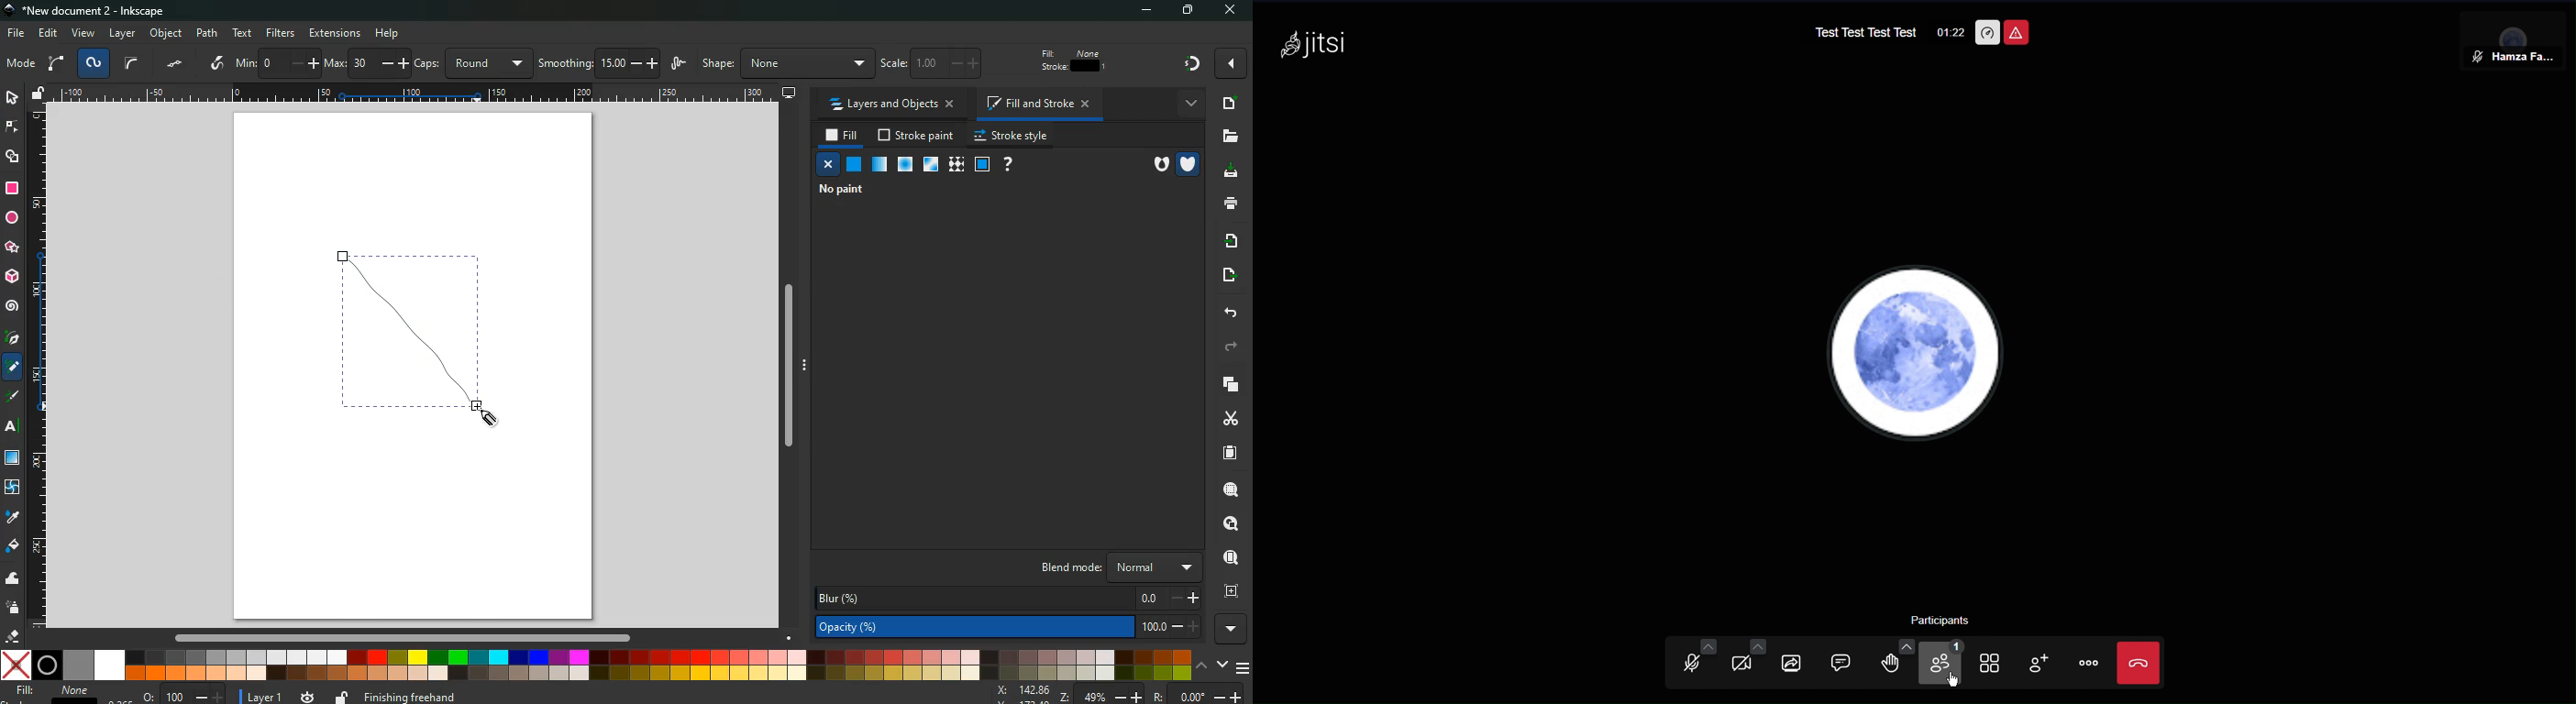  Describe the element at coordinates (830, 168) in the screenshot. I see `close` at that location.